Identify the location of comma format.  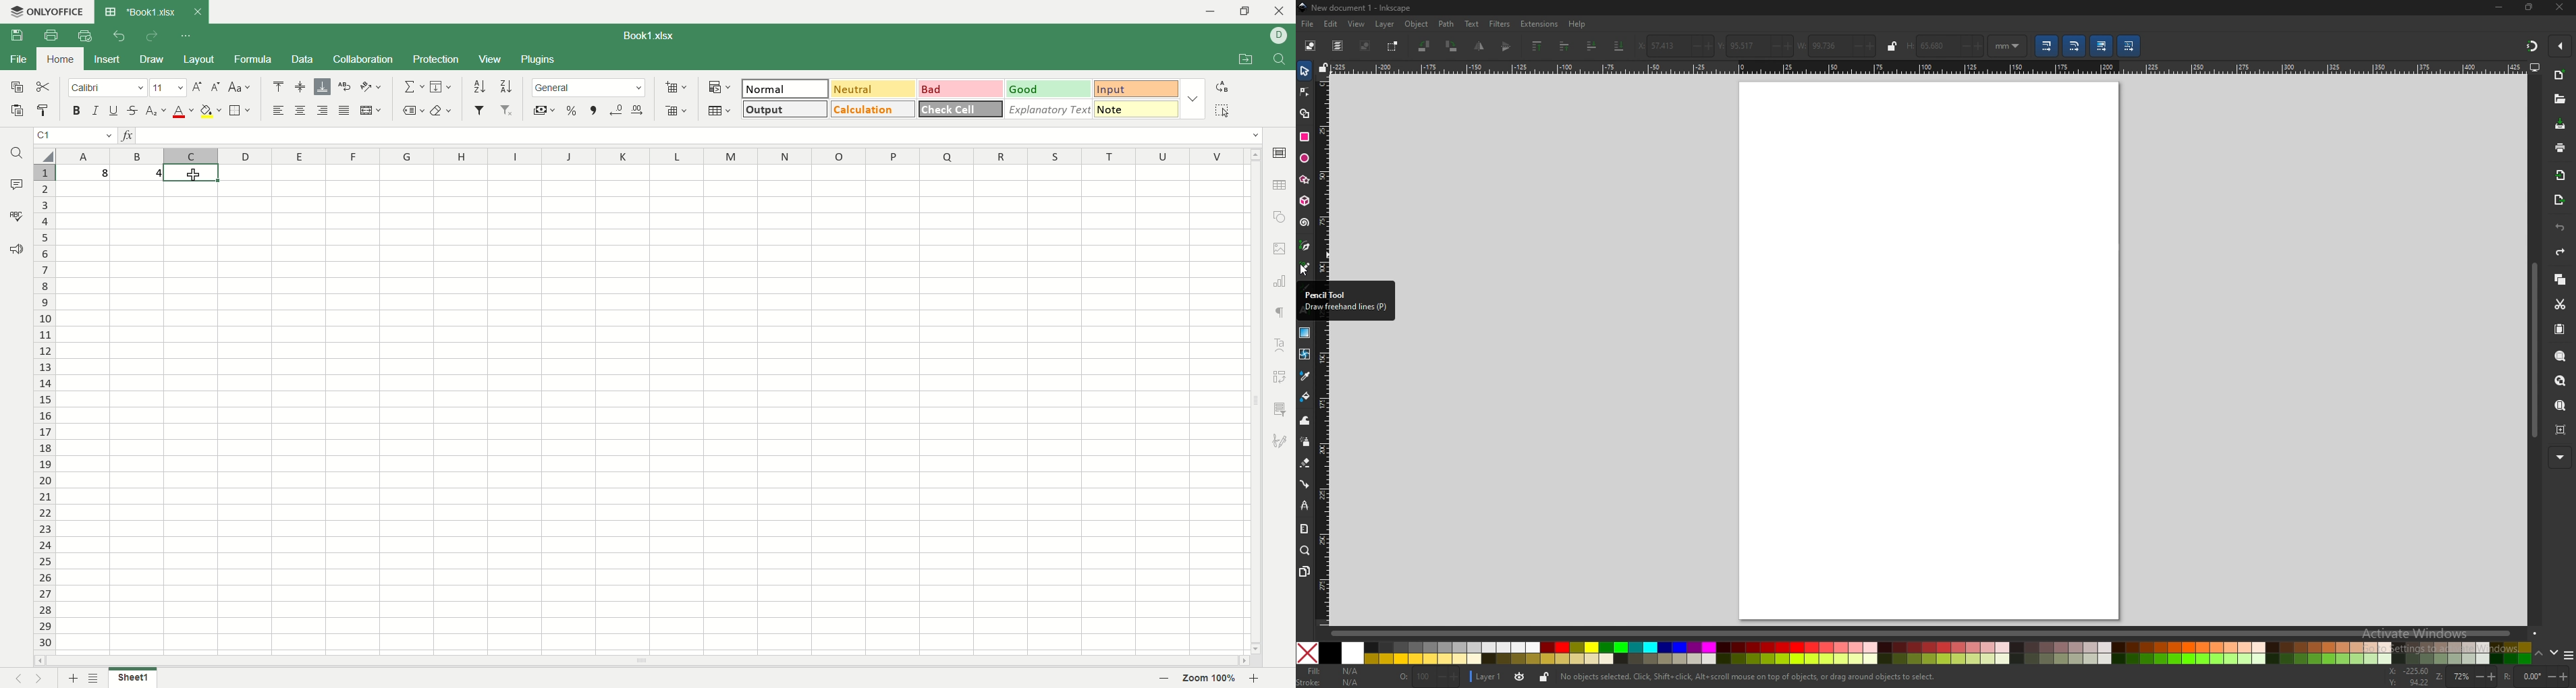
(594, 111).